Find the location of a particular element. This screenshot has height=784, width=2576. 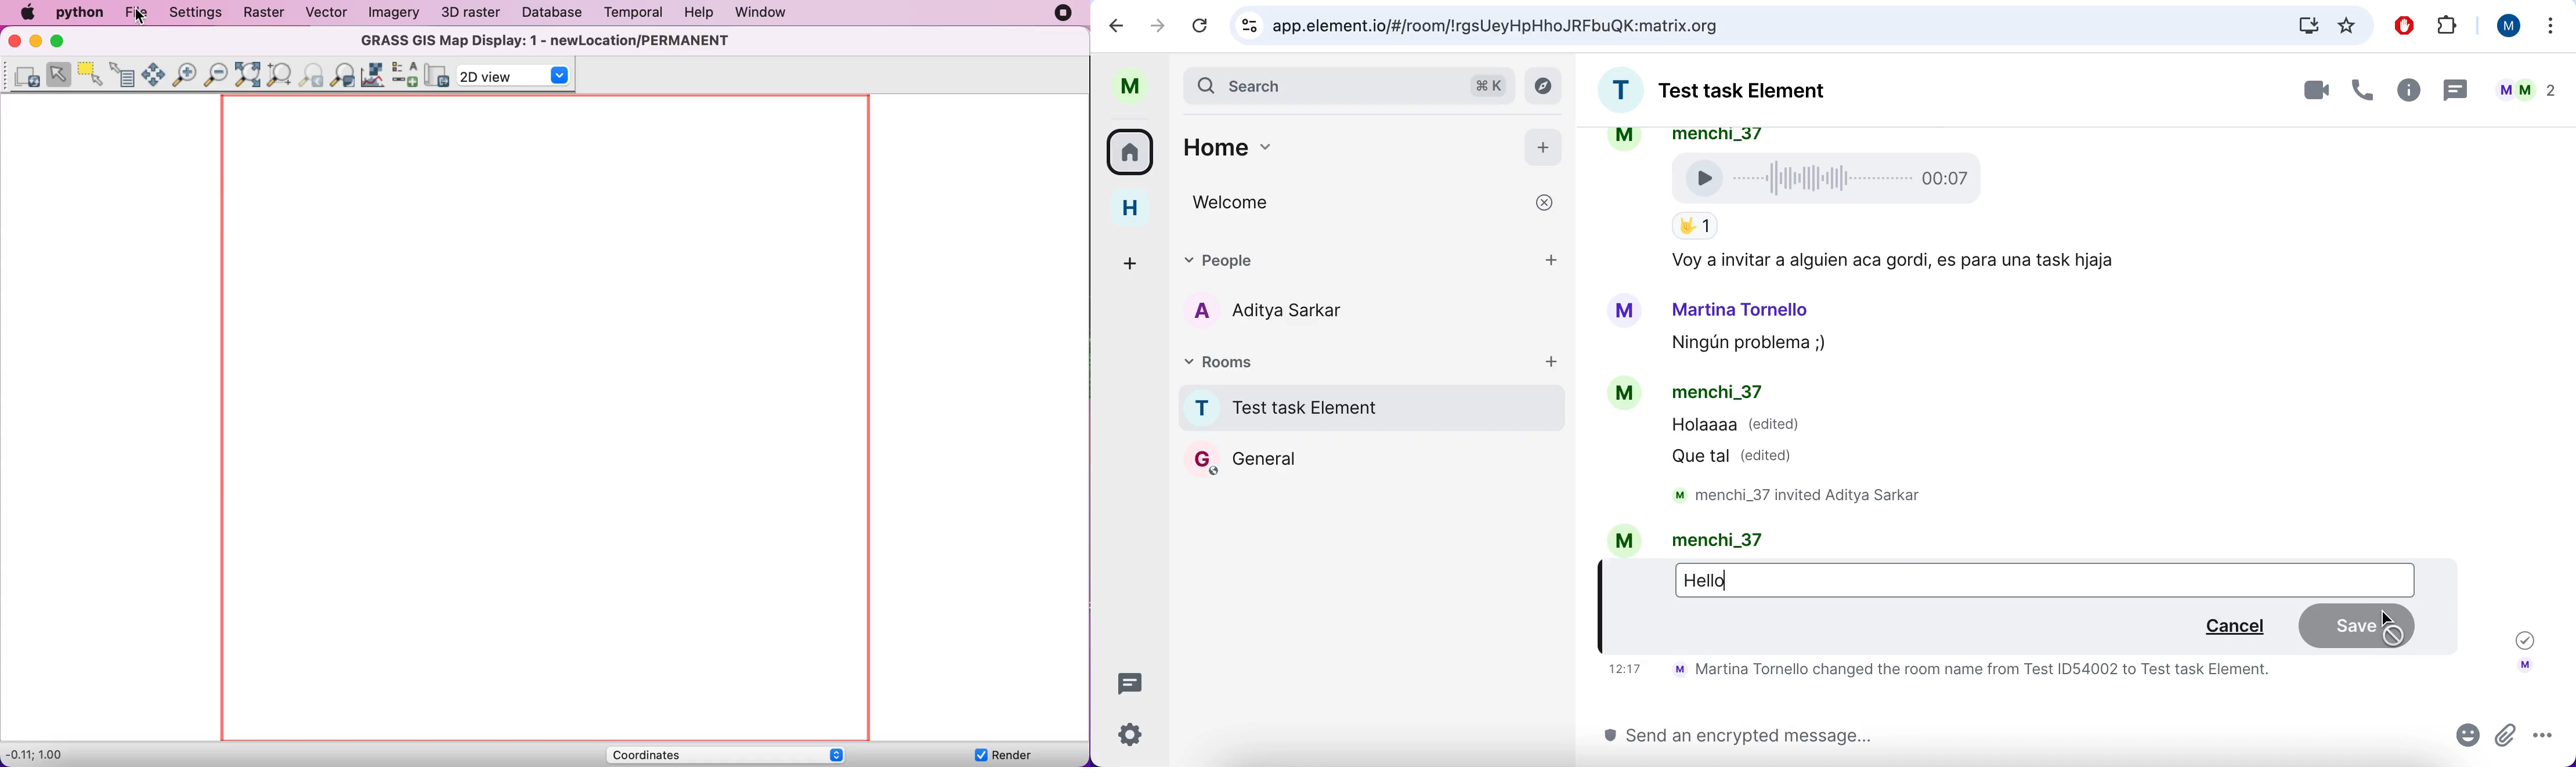

editing the message is located at coordinates (2056, 580).